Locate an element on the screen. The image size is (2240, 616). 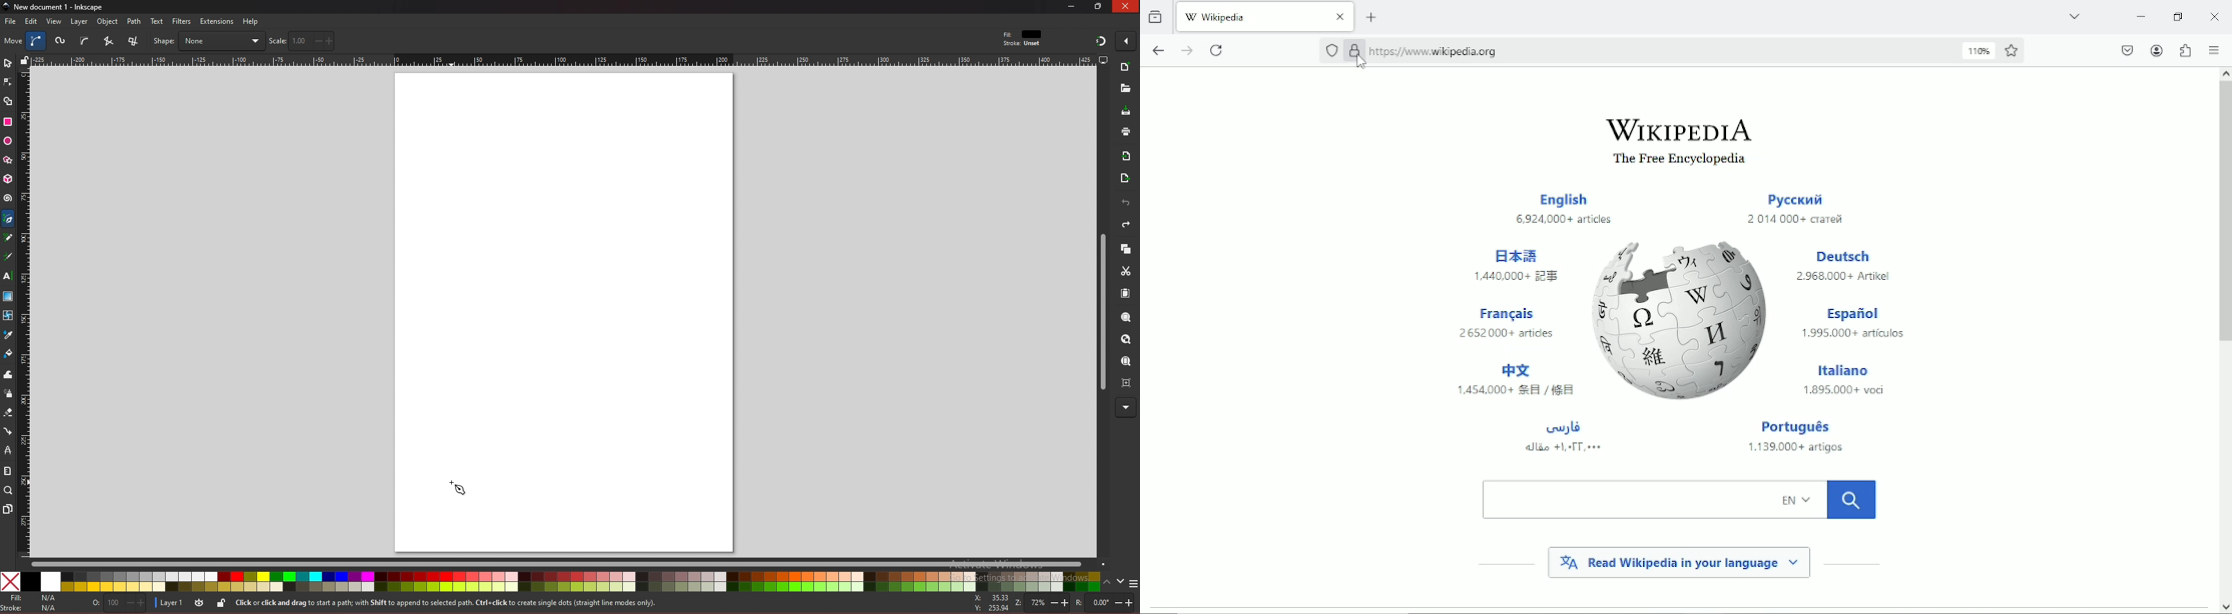
wikipedia is located at coordinates (1678, 129).